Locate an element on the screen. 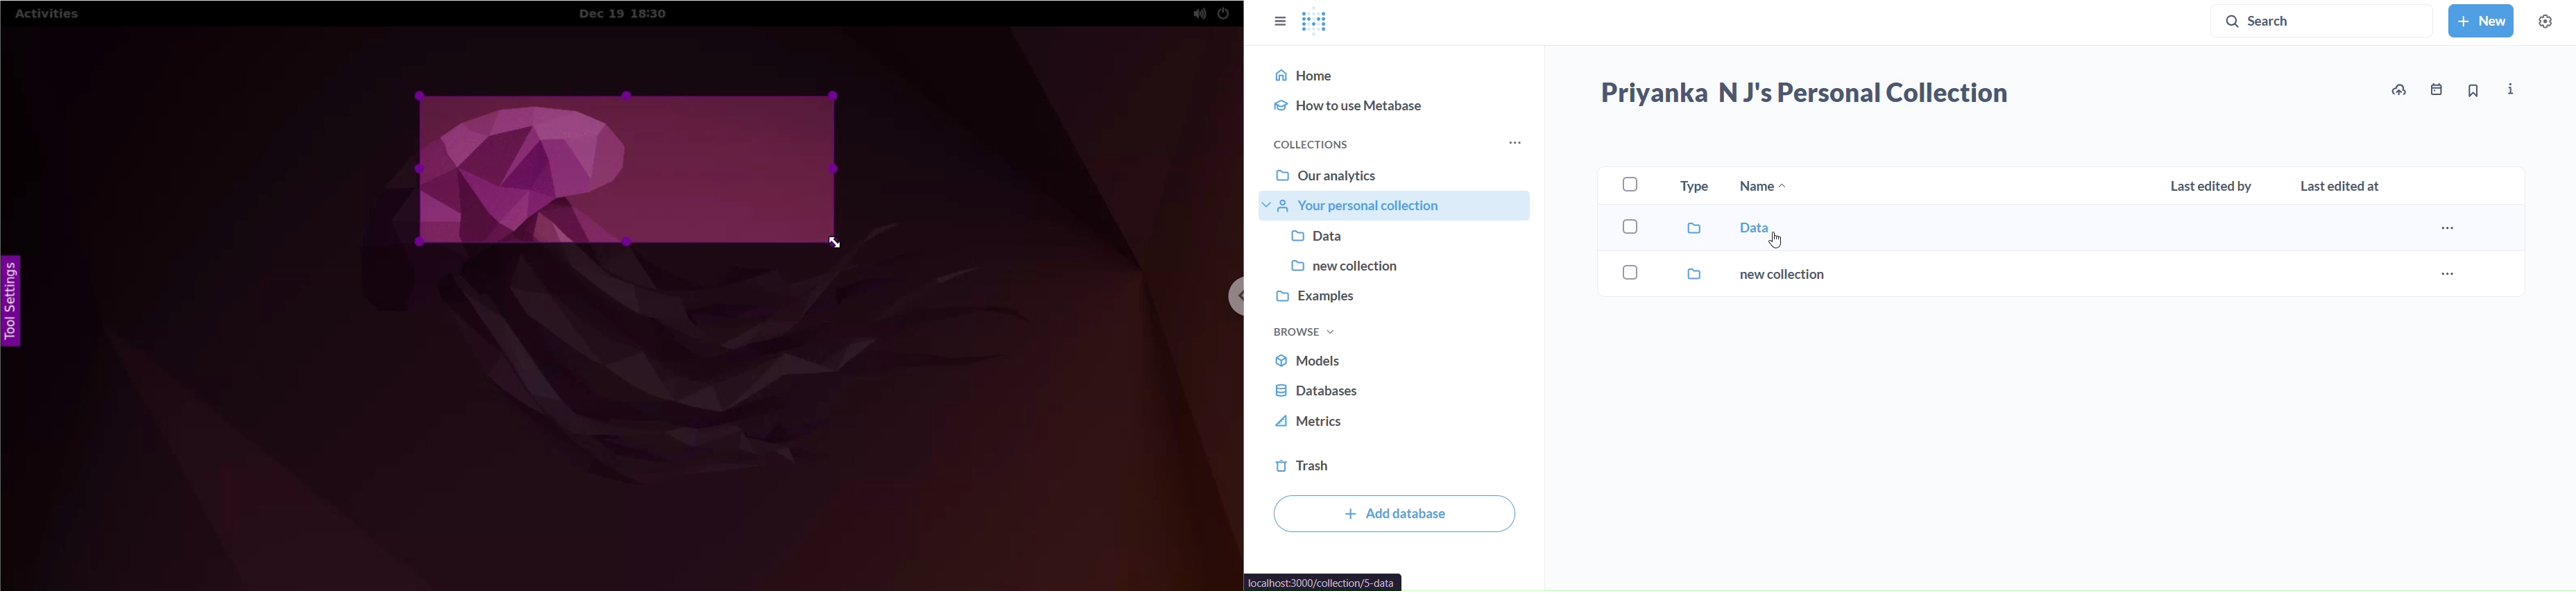  type is located at coordinates (1695, 184).